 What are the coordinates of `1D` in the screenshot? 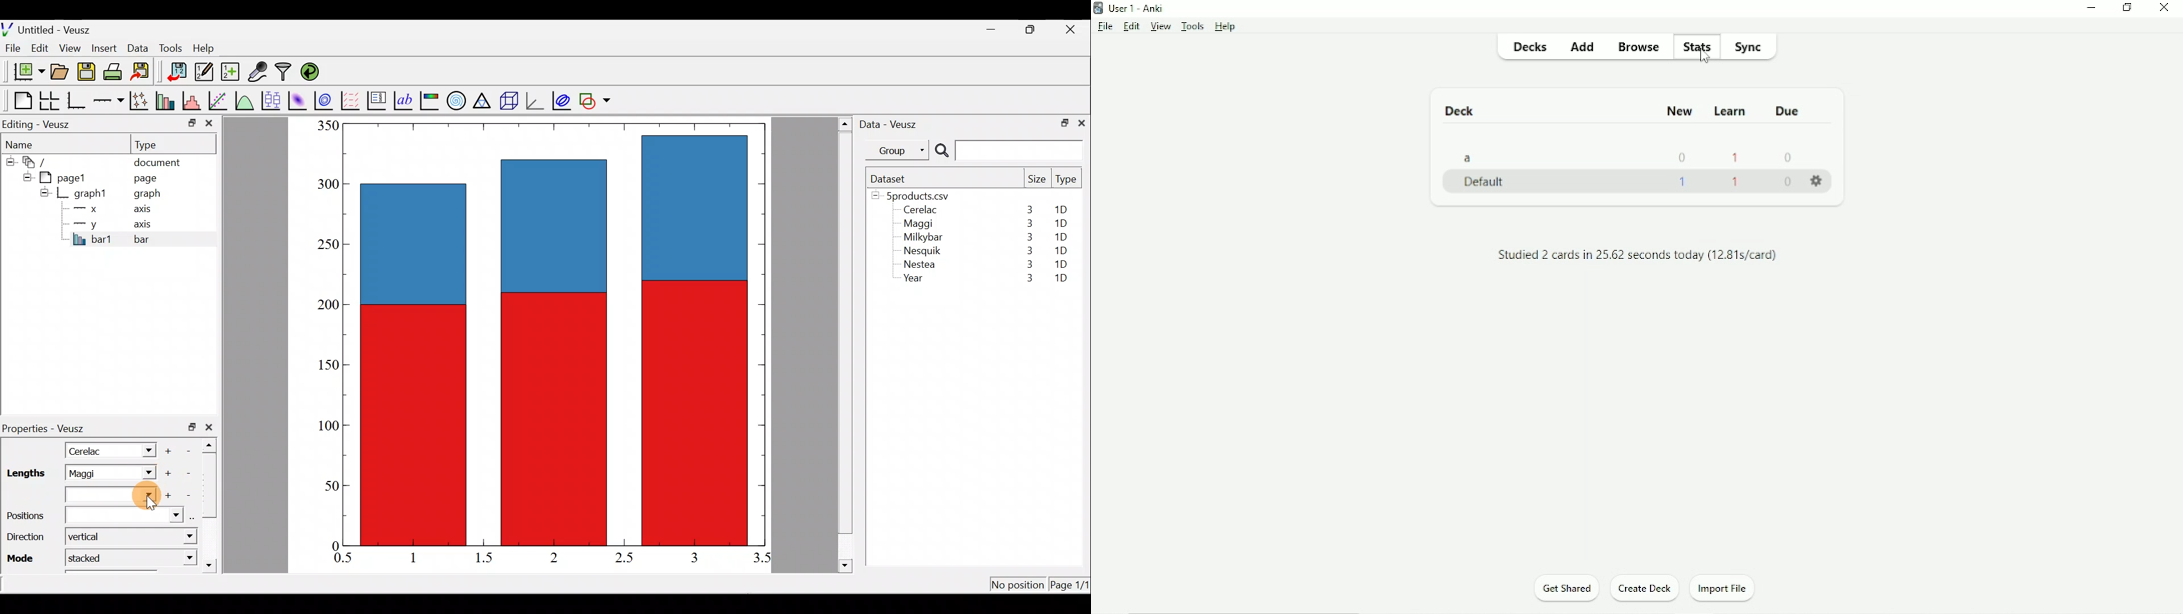 It's located at (1059, 237).